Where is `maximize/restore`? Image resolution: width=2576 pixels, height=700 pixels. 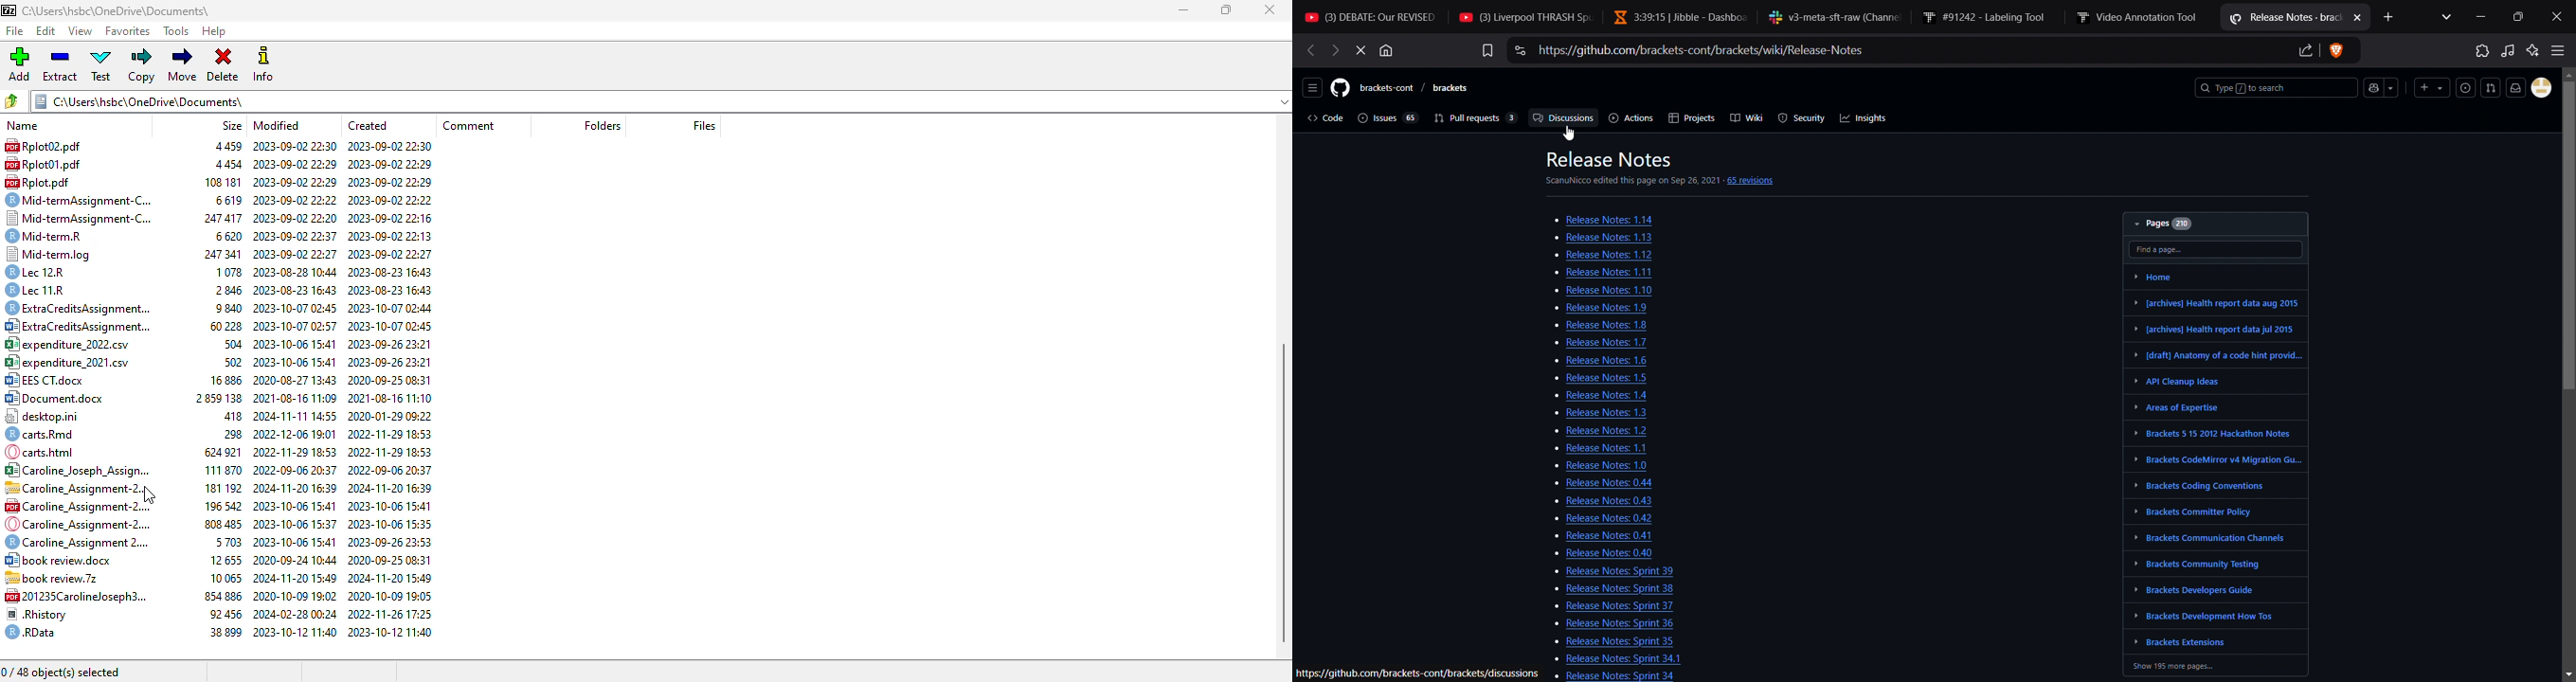
maximize/restore is located at coordinates (2520, 17).